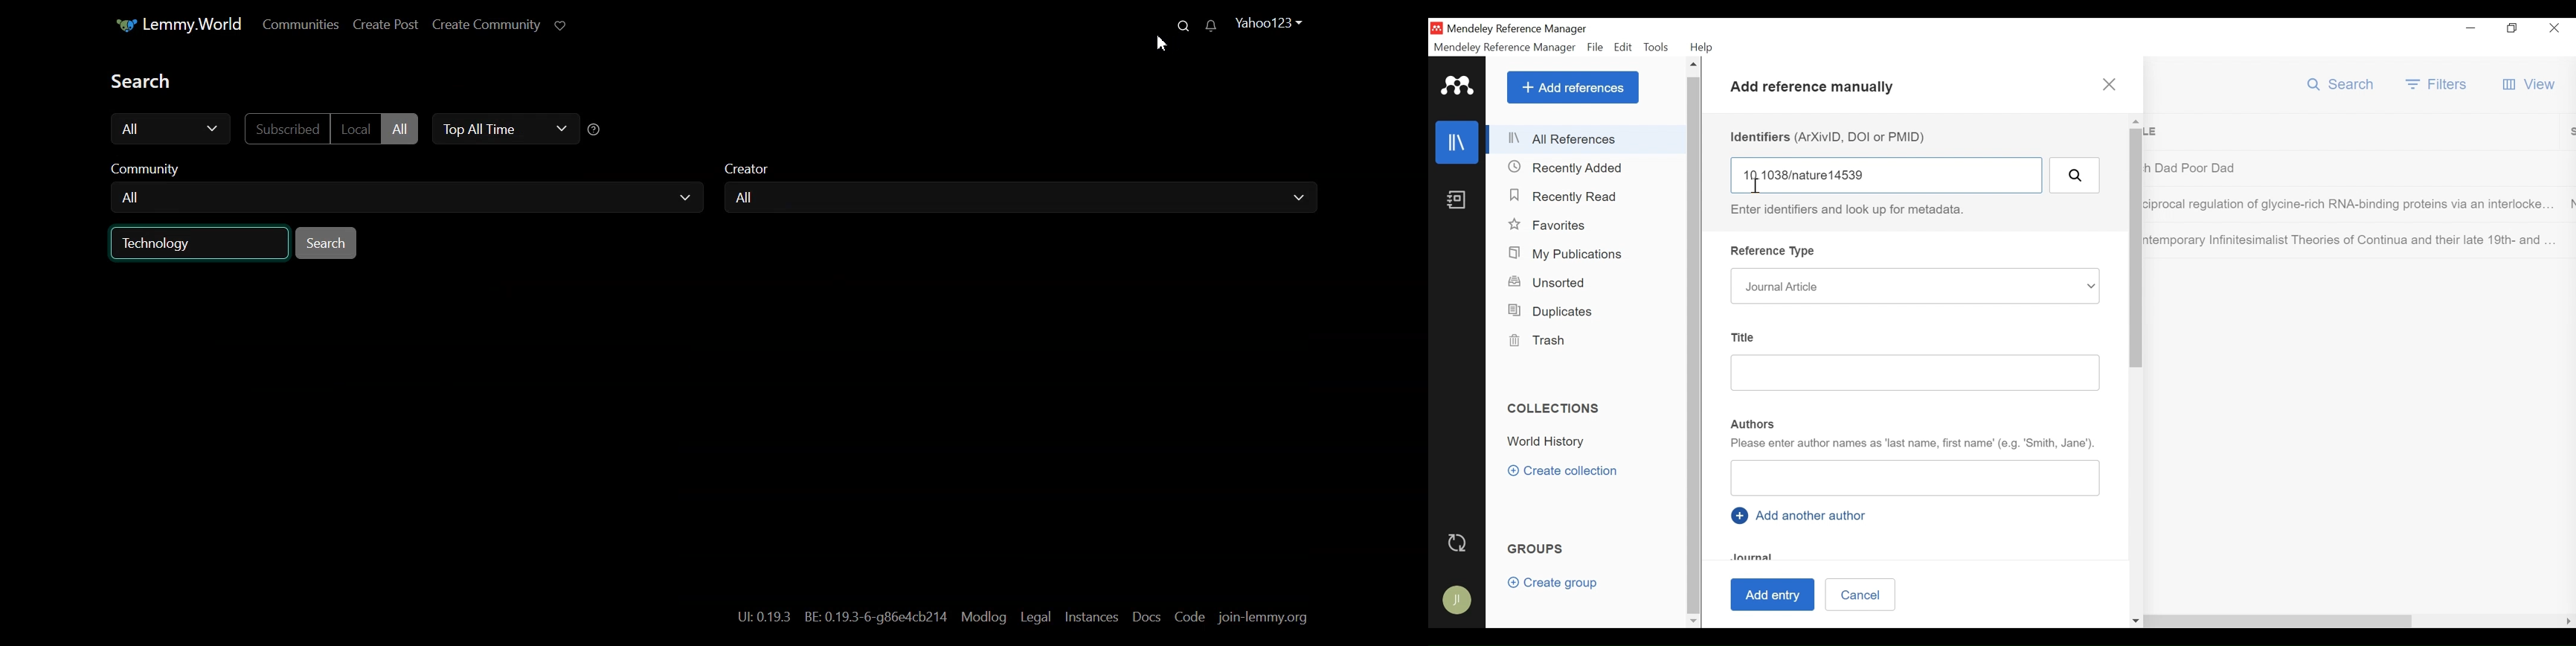 The image size is (2576, 672). I want to click on Unsorted, so click(1556, 284).